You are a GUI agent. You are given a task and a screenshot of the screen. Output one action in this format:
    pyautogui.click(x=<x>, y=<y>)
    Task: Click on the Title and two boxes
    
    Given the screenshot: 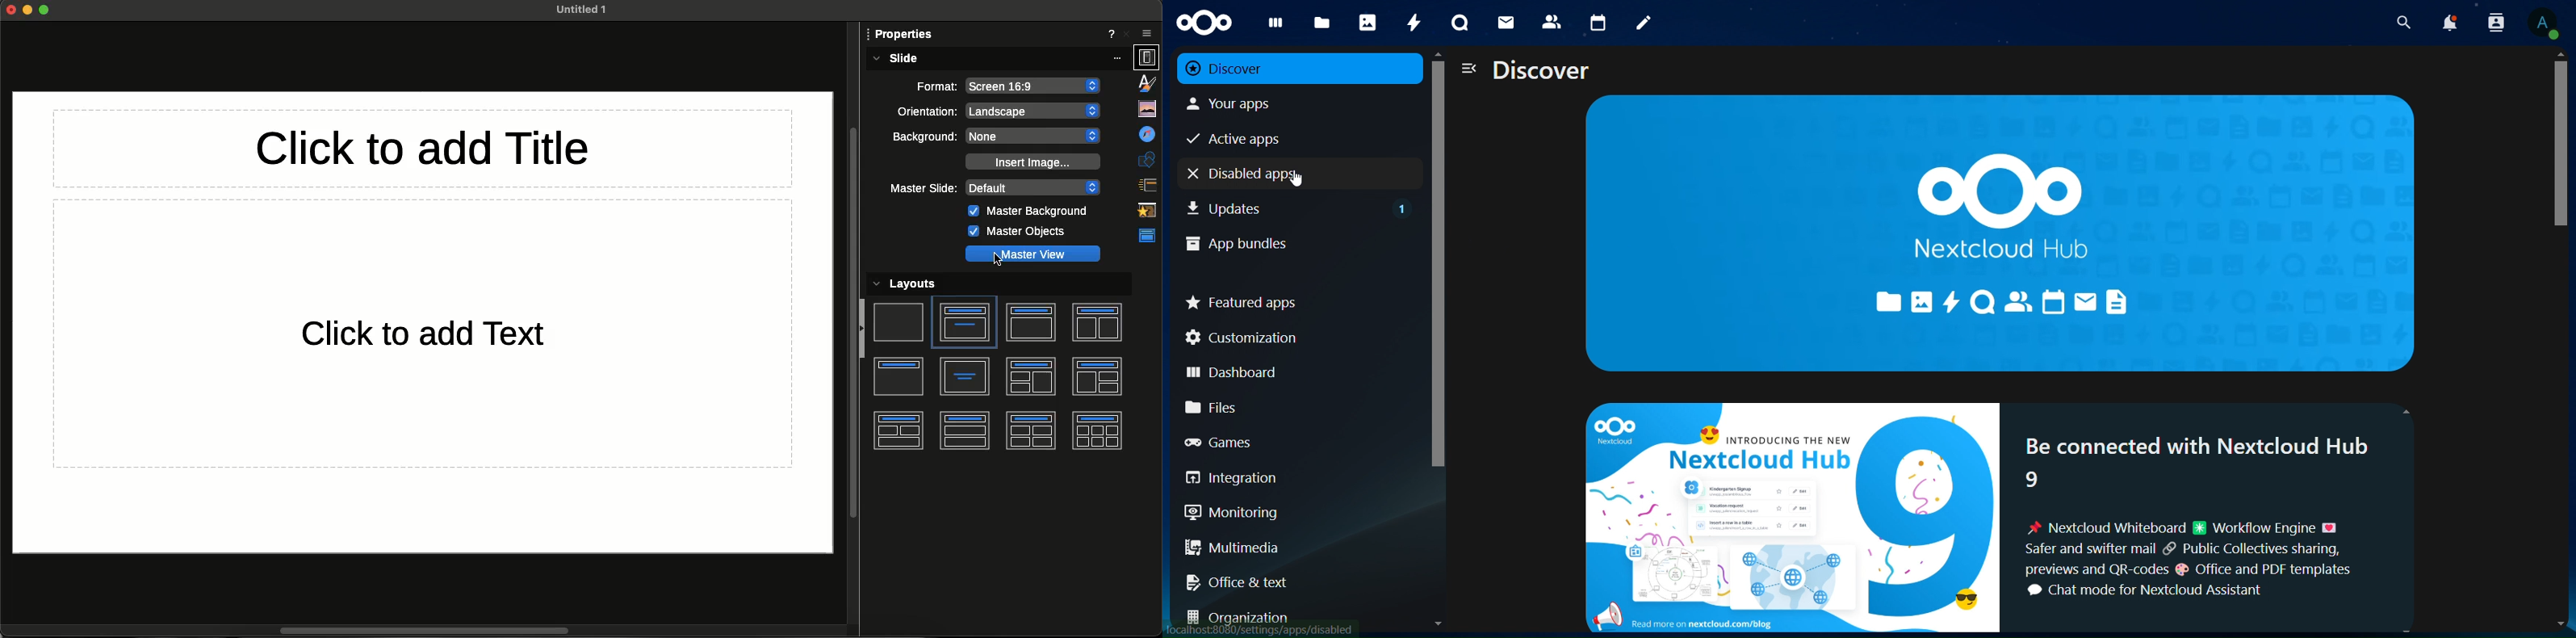 What is the action you would take?
    pyautogui.click(x=965, y=430)
    